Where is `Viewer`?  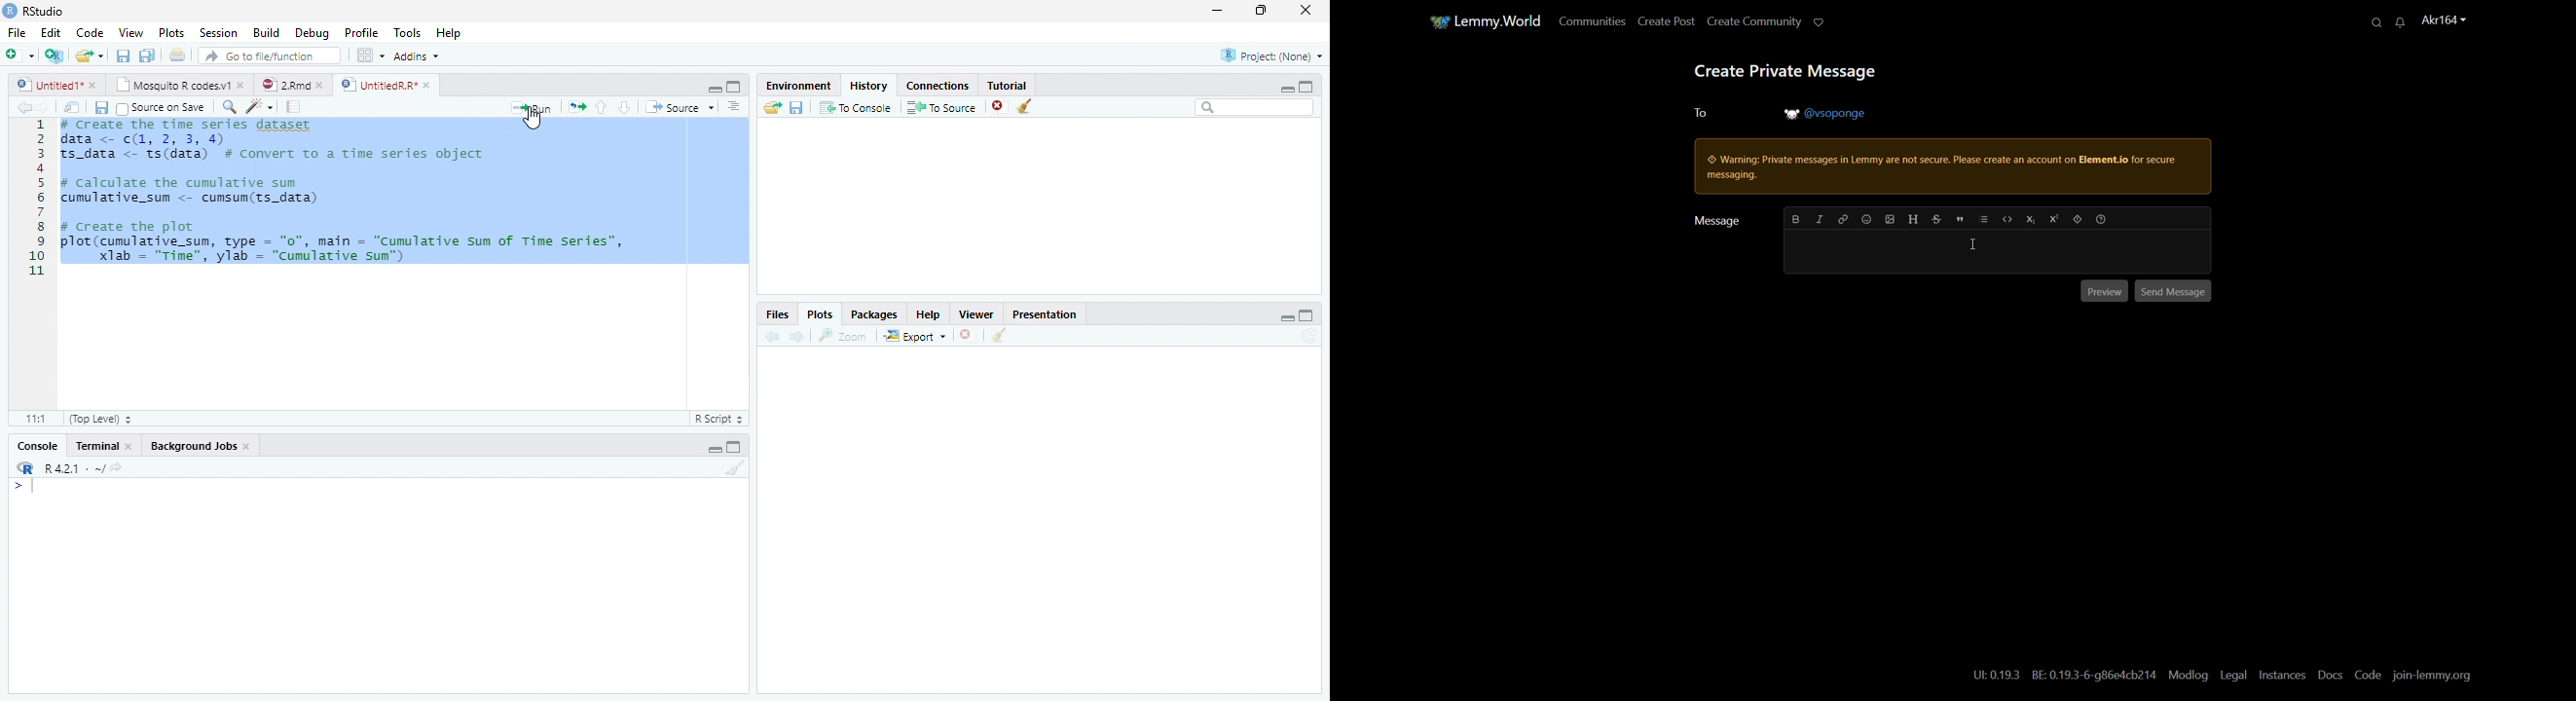
Viewer is located at coordinates (975, 316).